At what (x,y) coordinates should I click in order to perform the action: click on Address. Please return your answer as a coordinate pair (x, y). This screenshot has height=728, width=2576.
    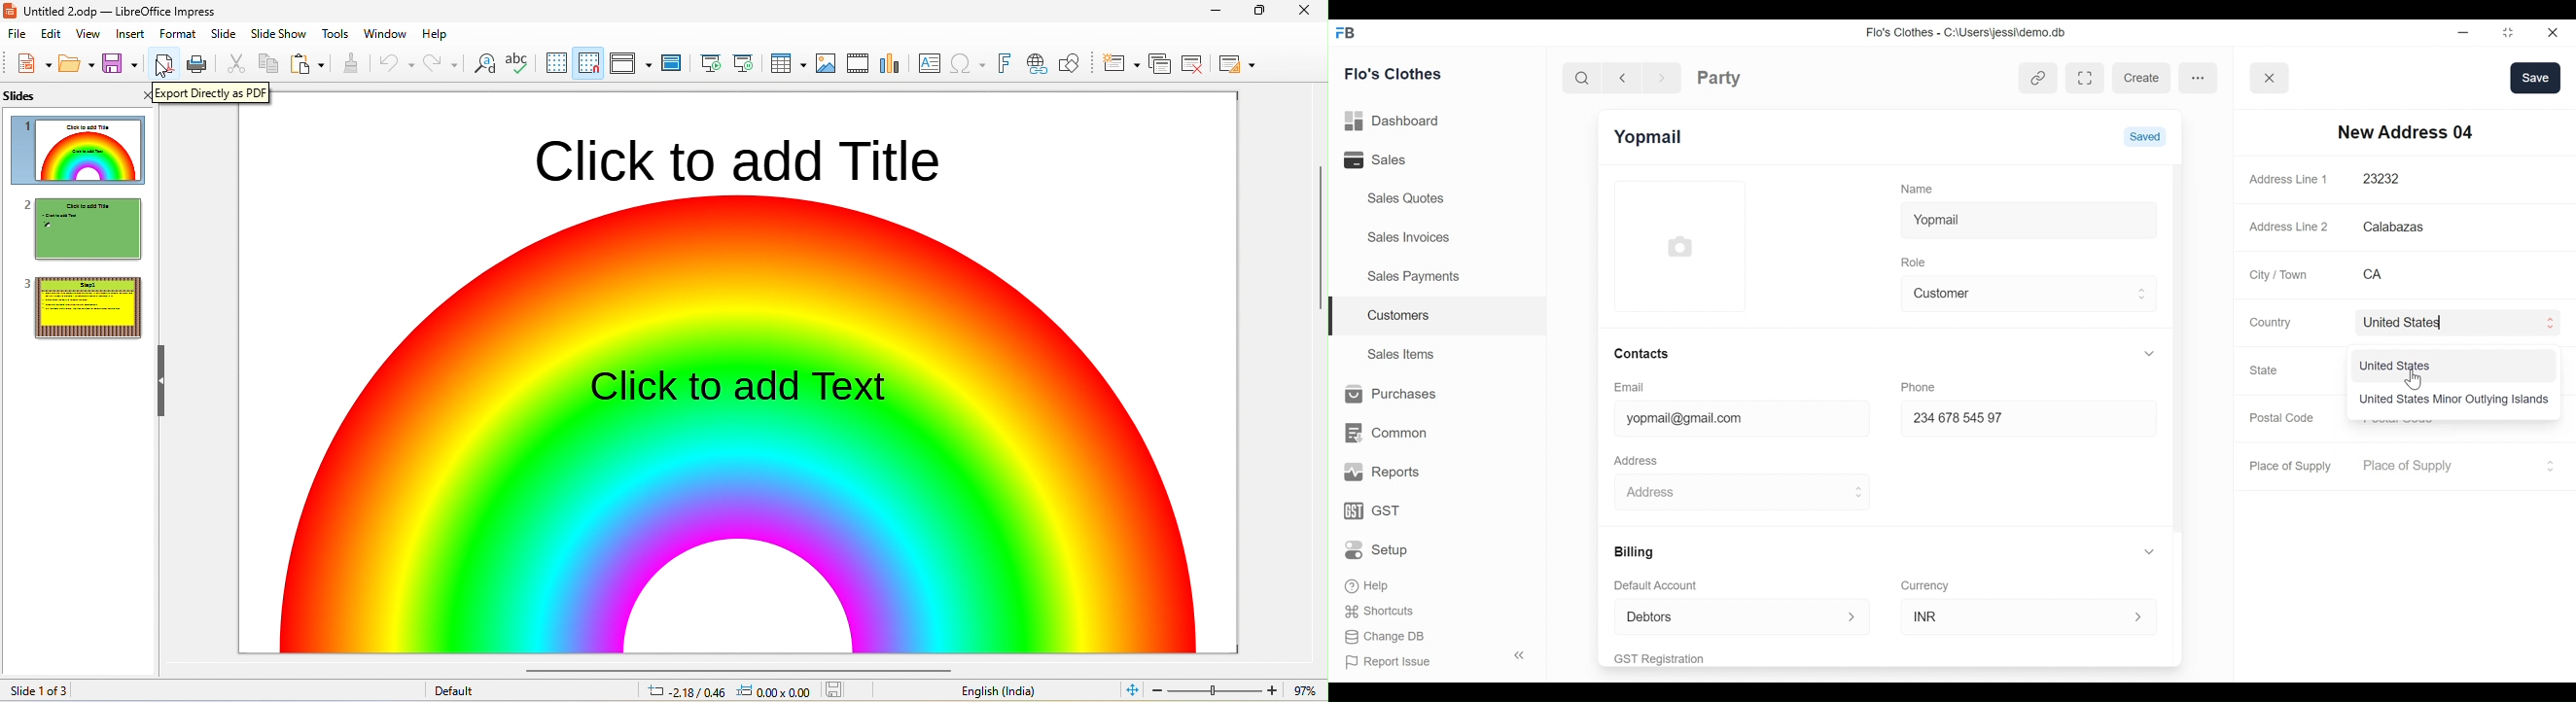
    Looking at the image, I should click on (1727, 489).